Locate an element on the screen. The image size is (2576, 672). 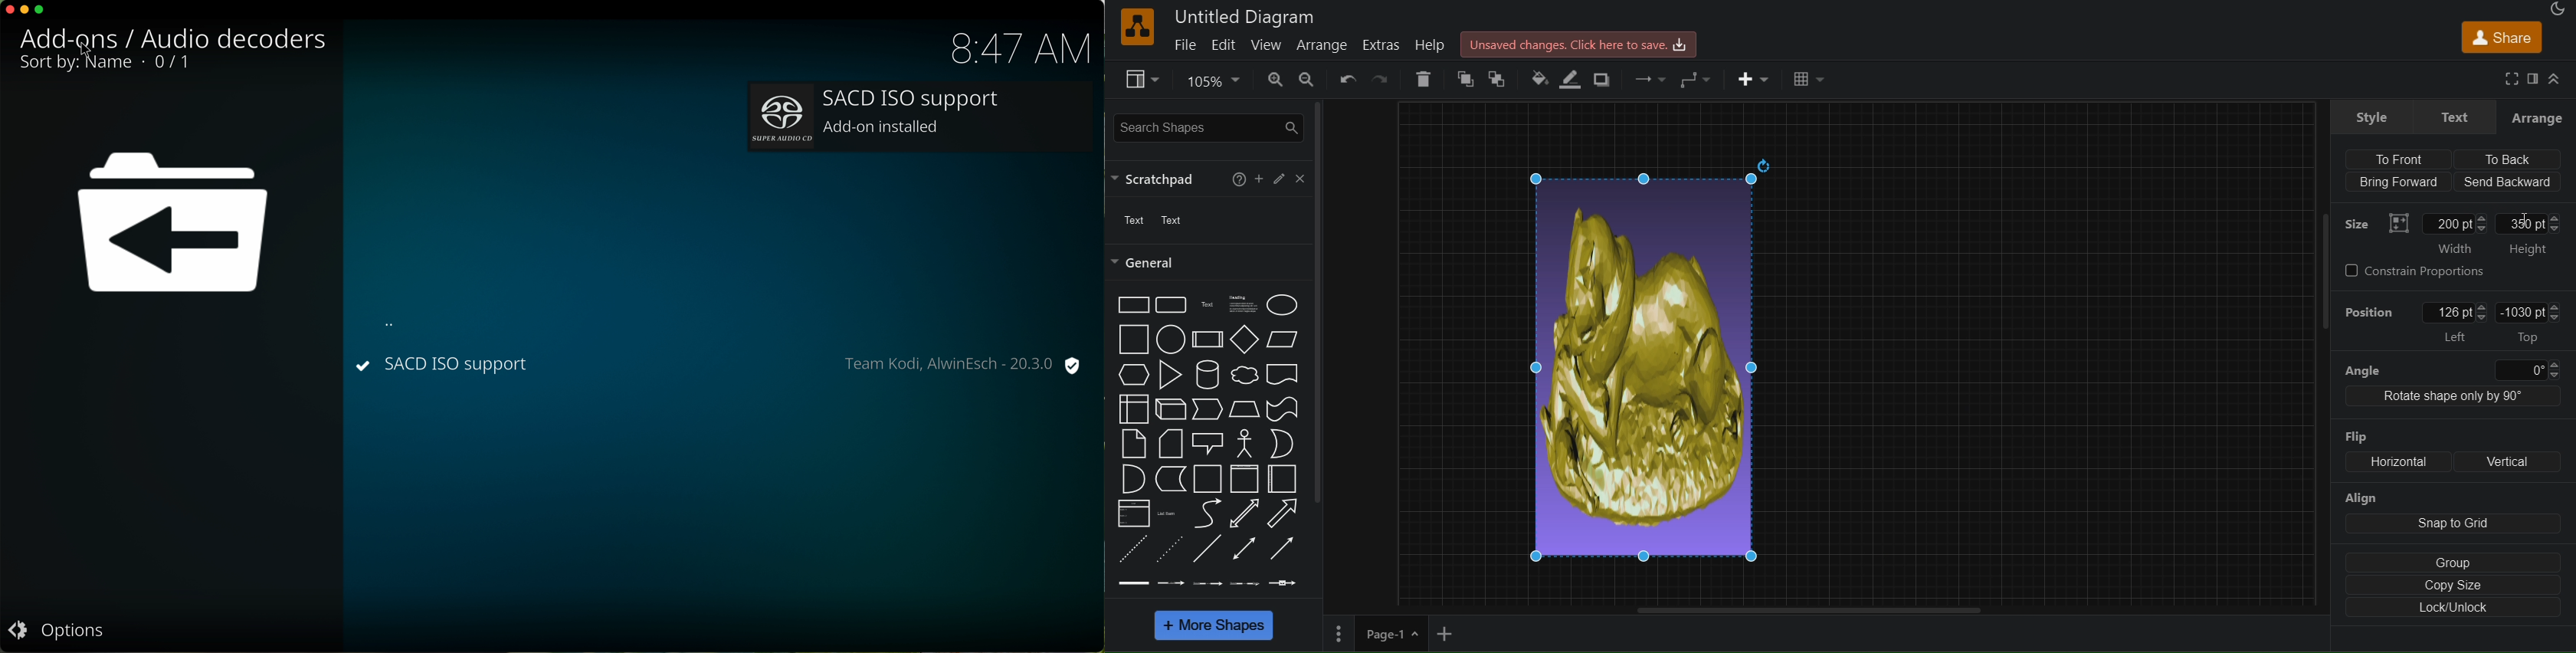
text is located at coordinates (2453, 116).